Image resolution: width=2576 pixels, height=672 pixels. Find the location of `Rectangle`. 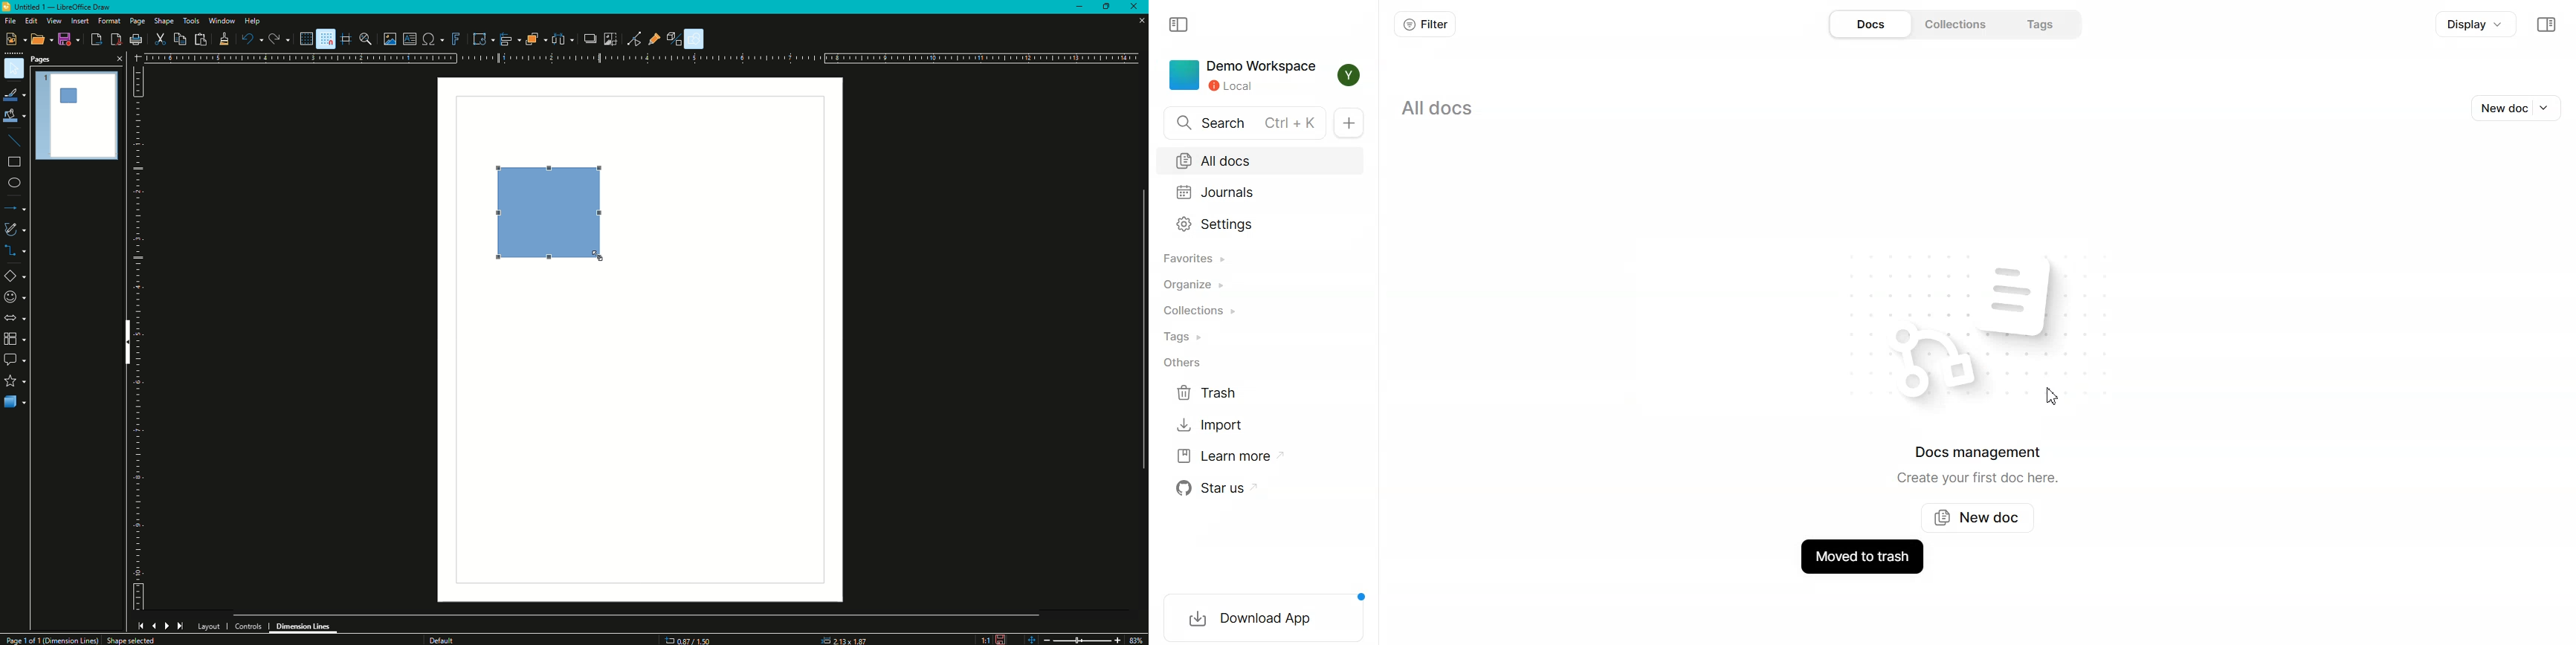

Rectangle is located at coordinates (13, 165).